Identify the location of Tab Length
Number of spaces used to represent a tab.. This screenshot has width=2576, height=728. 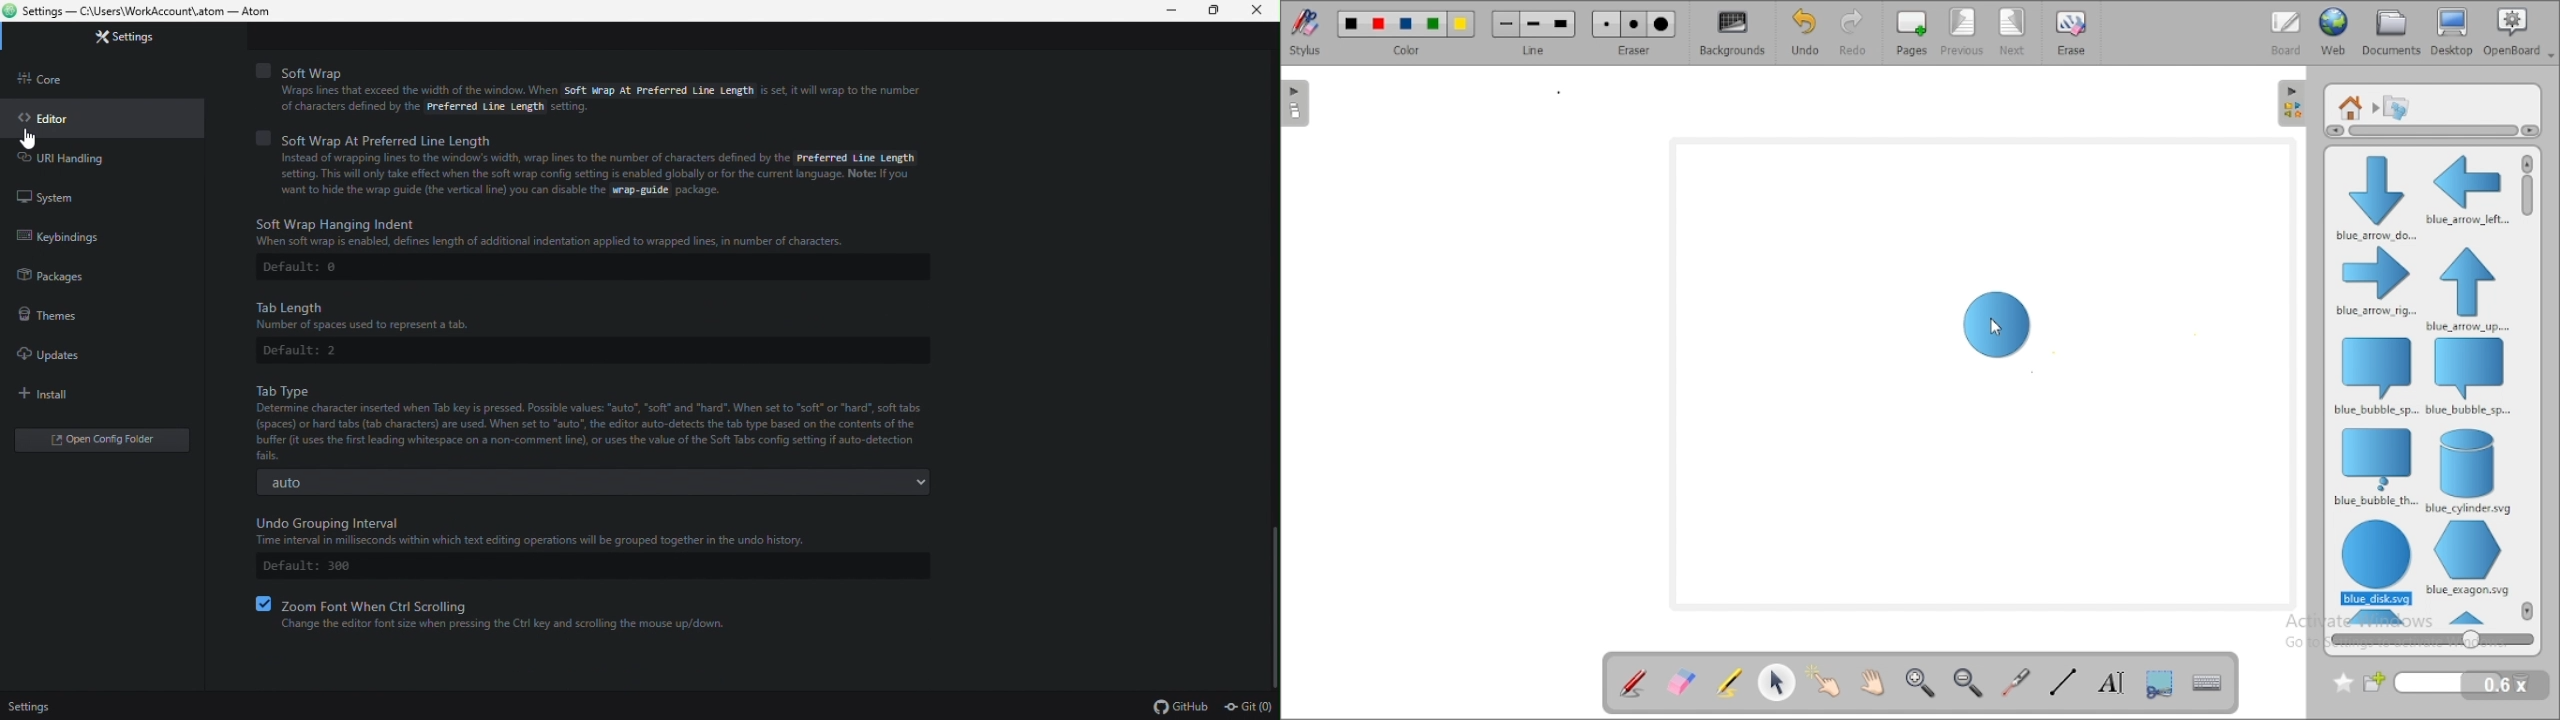
(588, 315).